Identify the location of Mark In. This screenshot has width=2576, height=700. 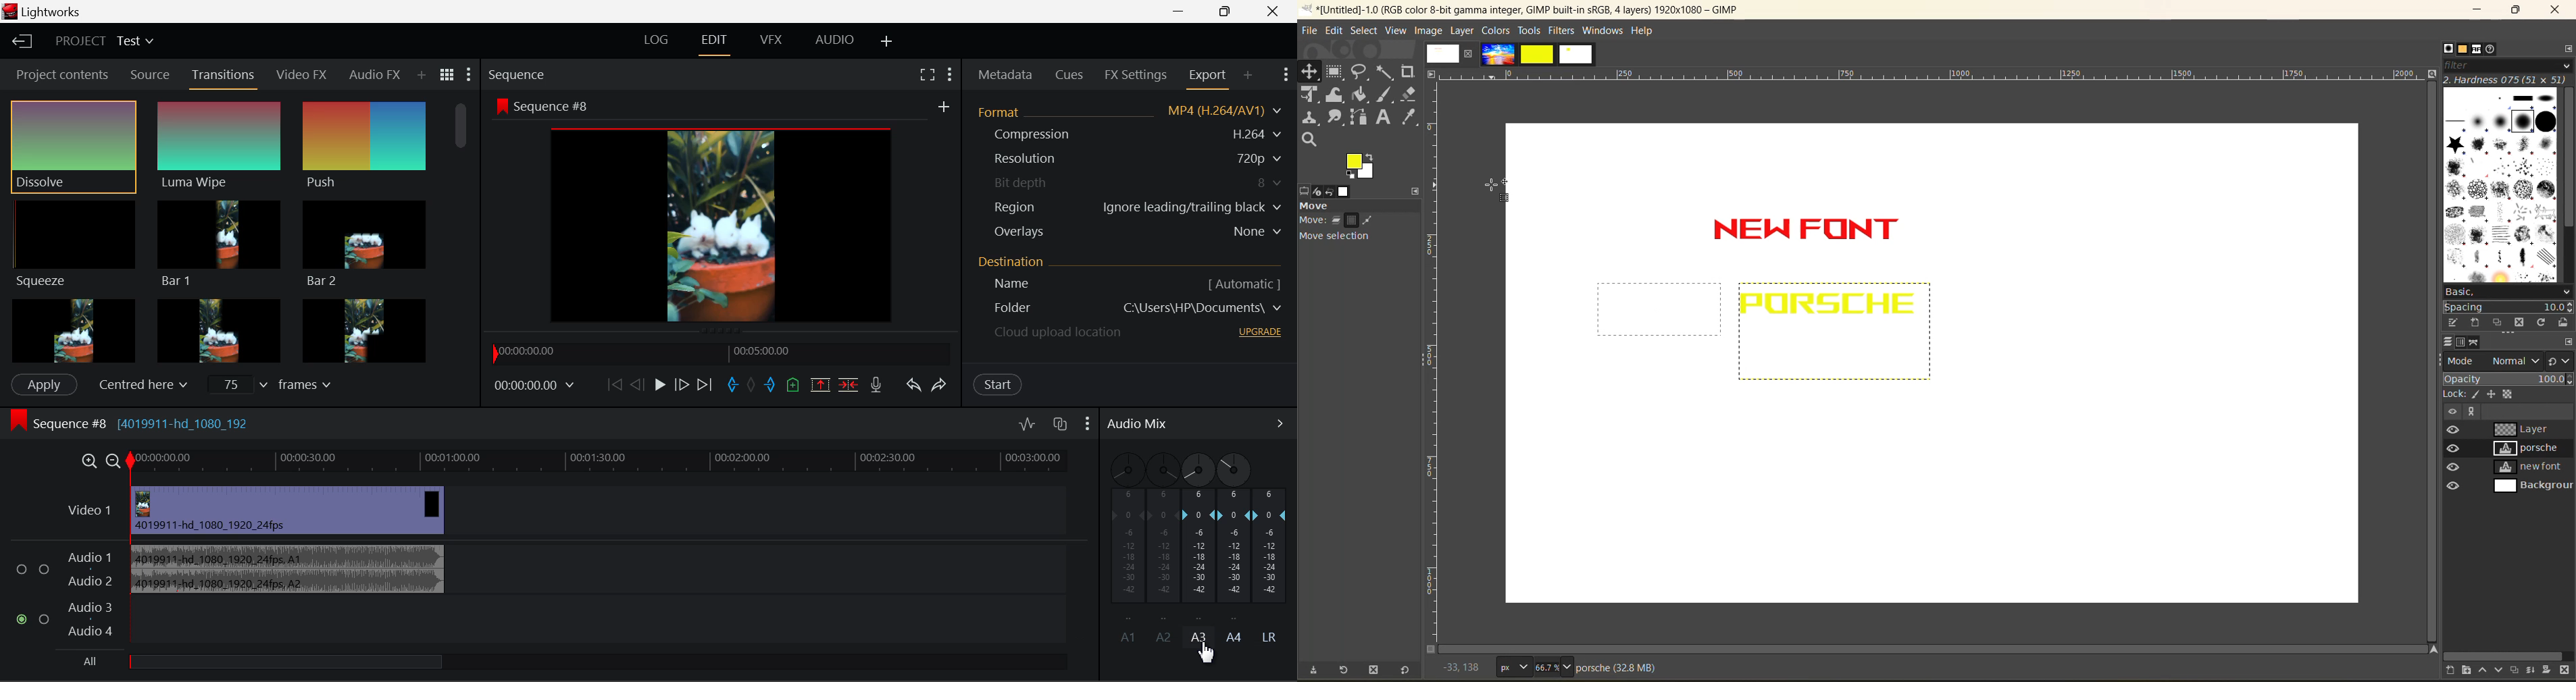
(733, 388).